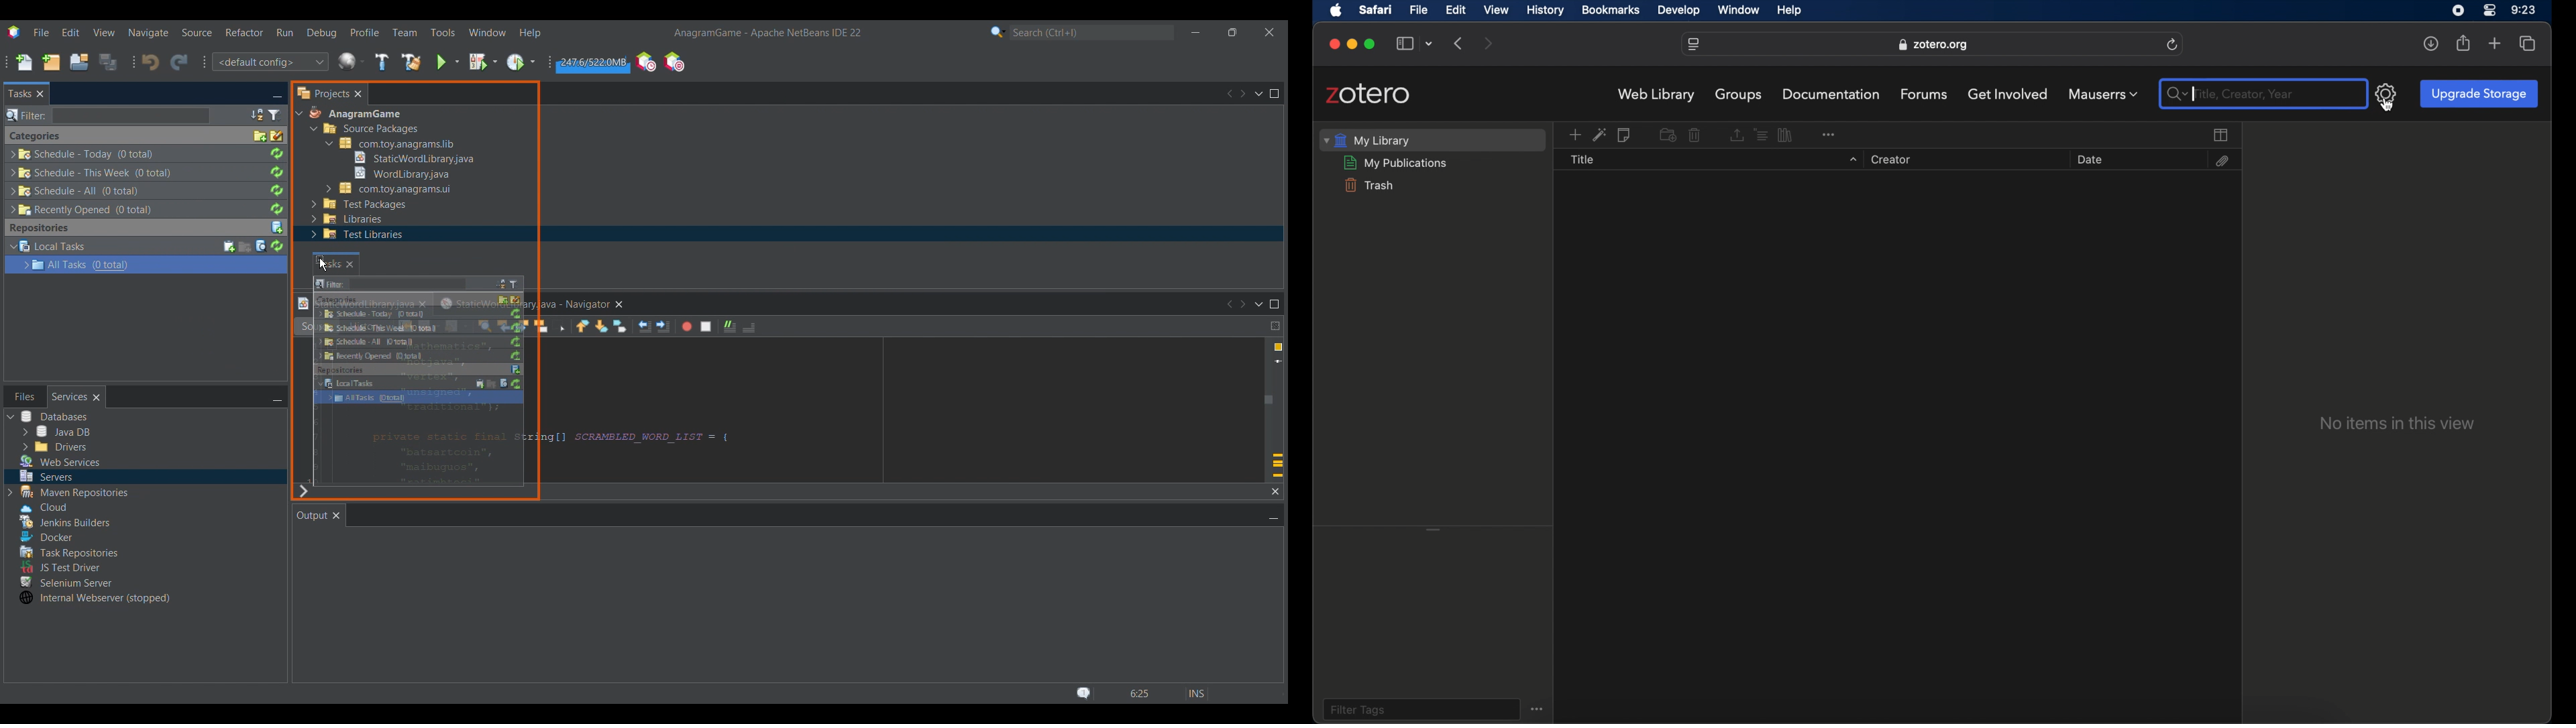 The height and width of the screenshot is (728, 2576). I want to click on column selector, so click(2222, 135).